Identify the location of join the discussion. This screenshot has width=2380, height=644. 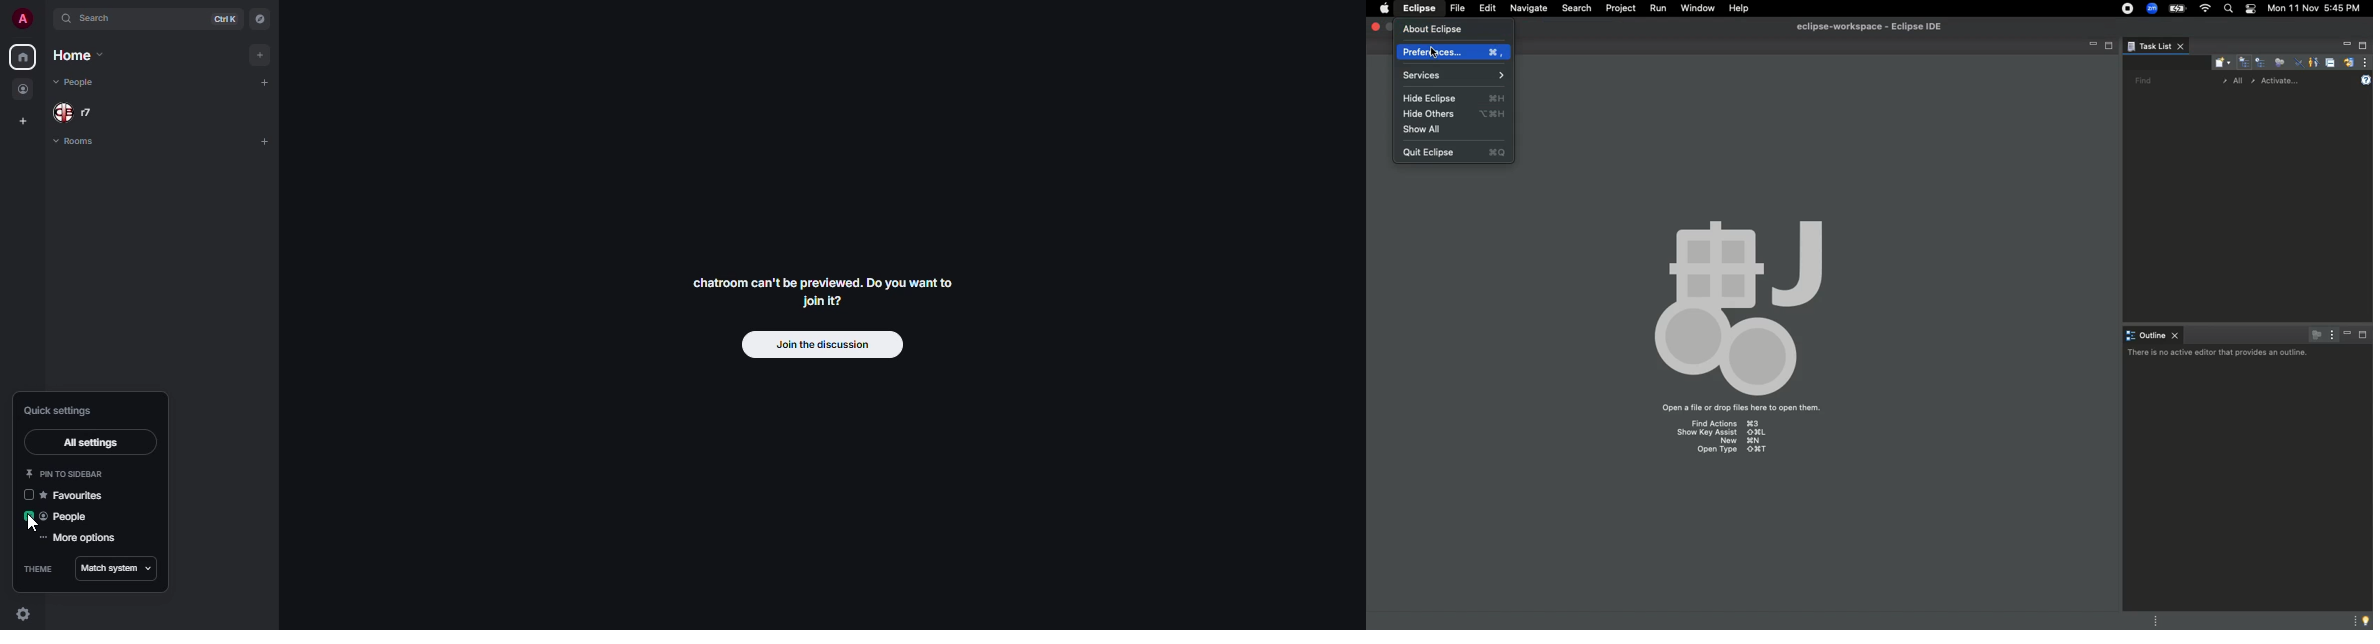
(822, 345).